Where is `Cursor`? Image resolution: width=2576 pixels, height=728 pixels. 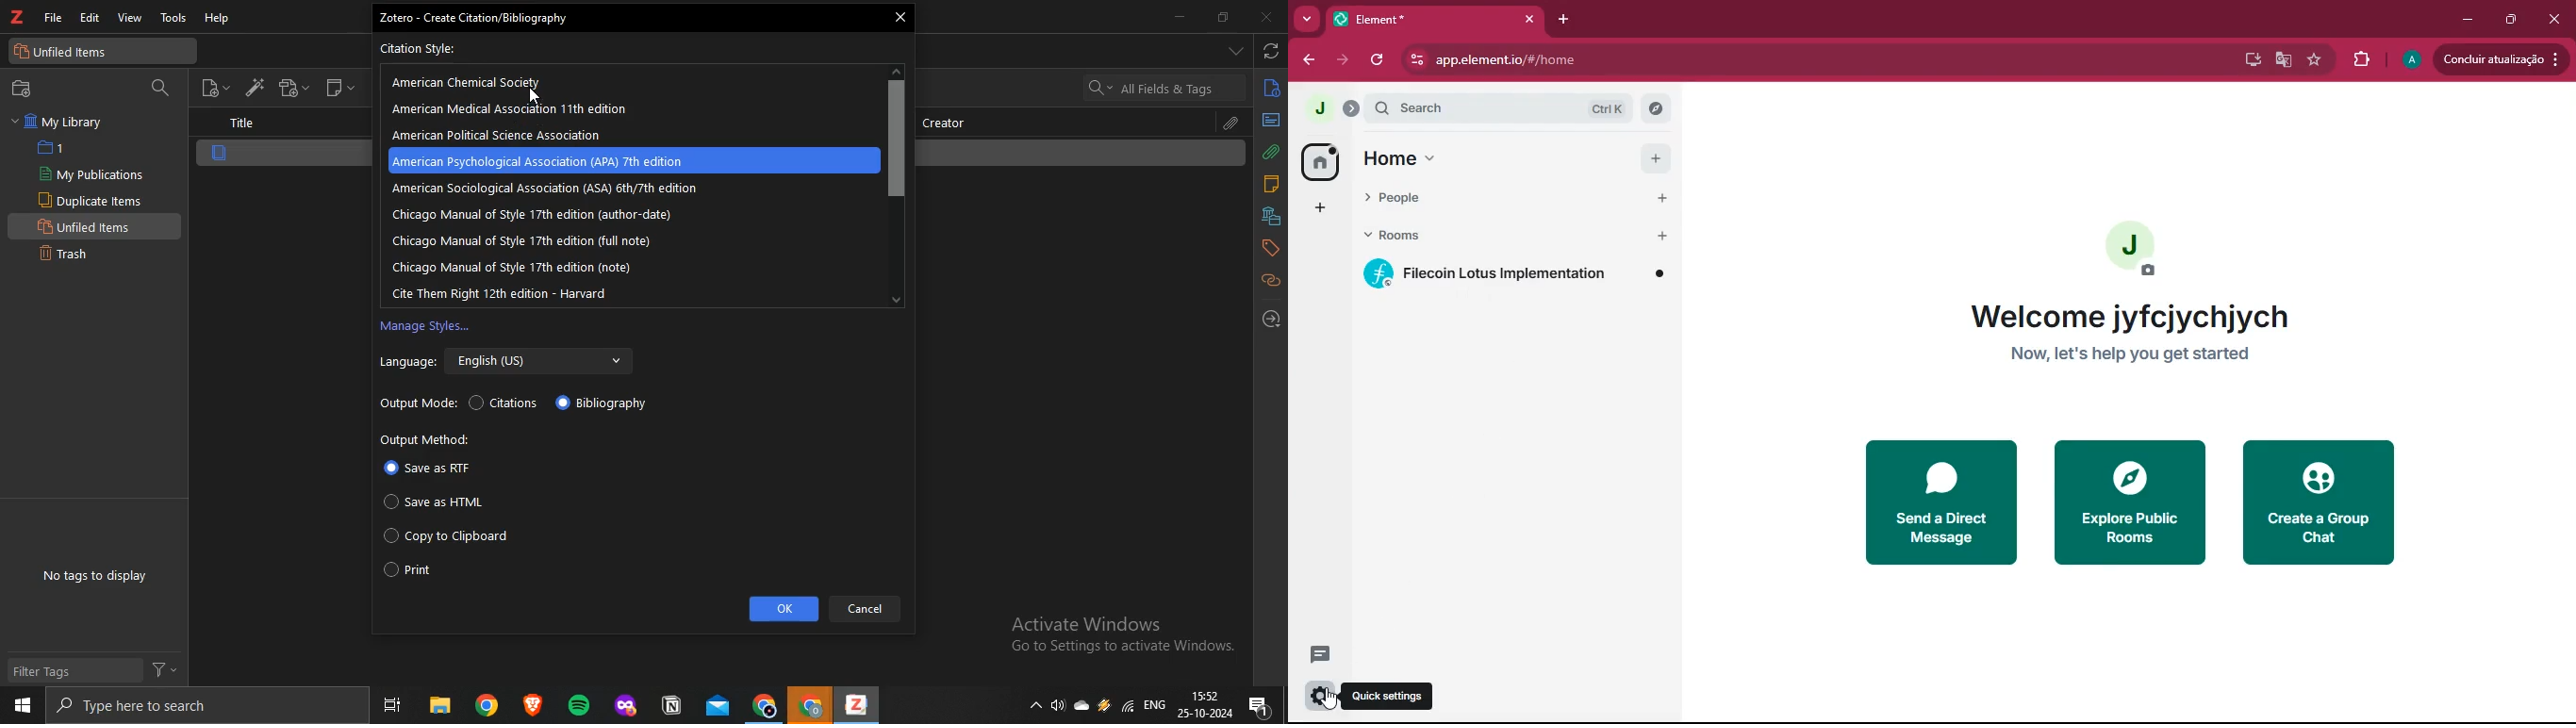
Cursor is located at coordinates (1330, 699).